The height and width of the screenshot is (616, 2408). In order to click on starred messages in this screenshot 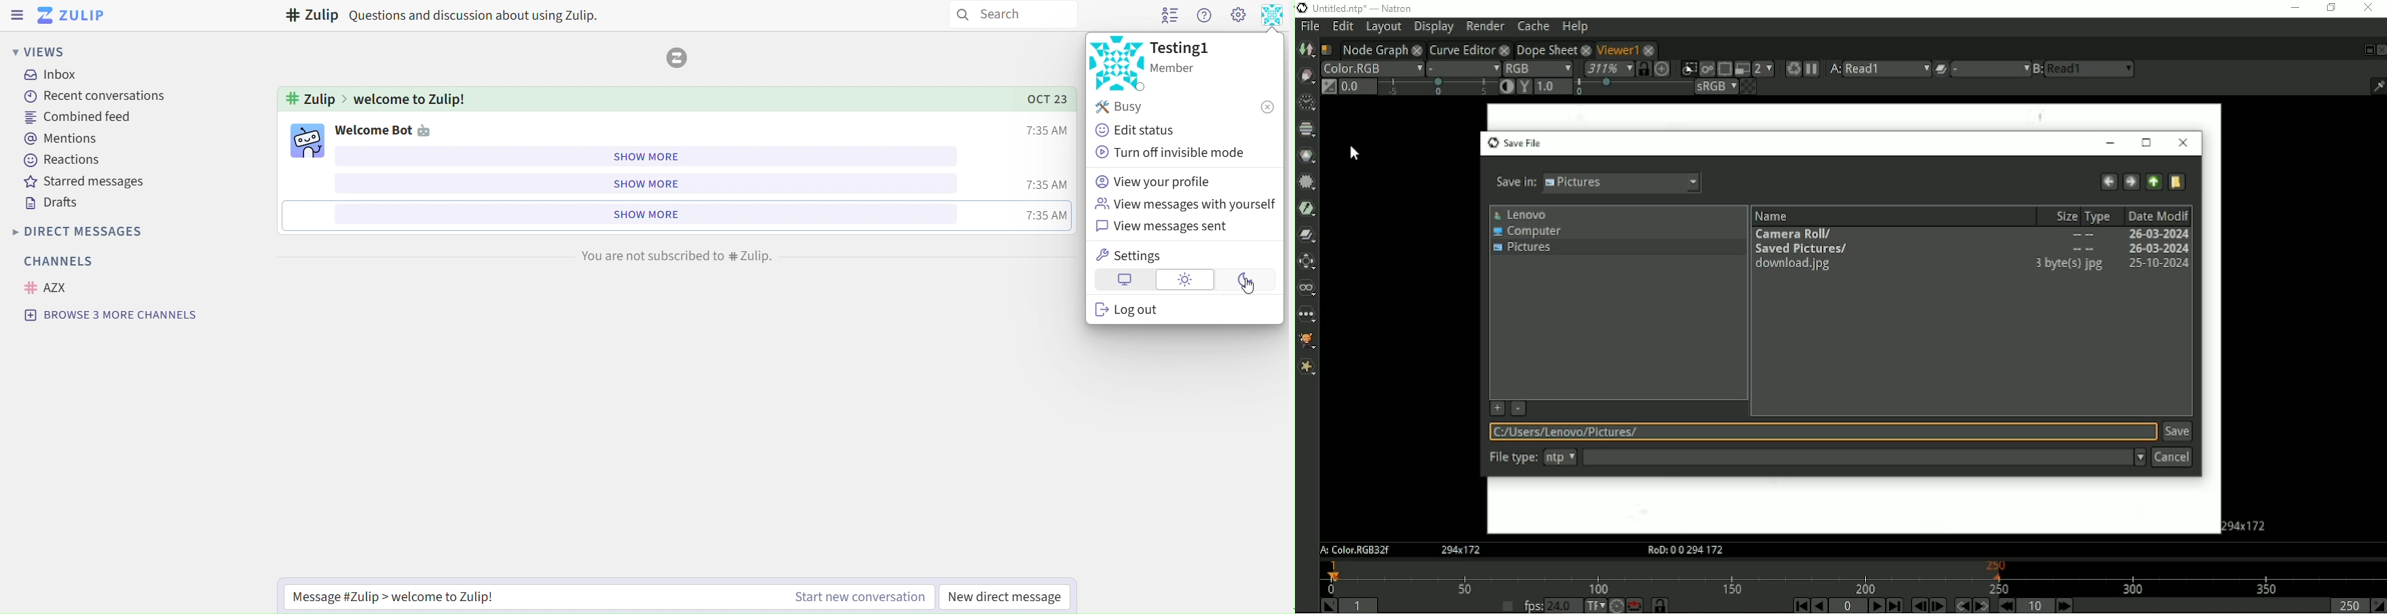, I will do `click(87, 182)`.